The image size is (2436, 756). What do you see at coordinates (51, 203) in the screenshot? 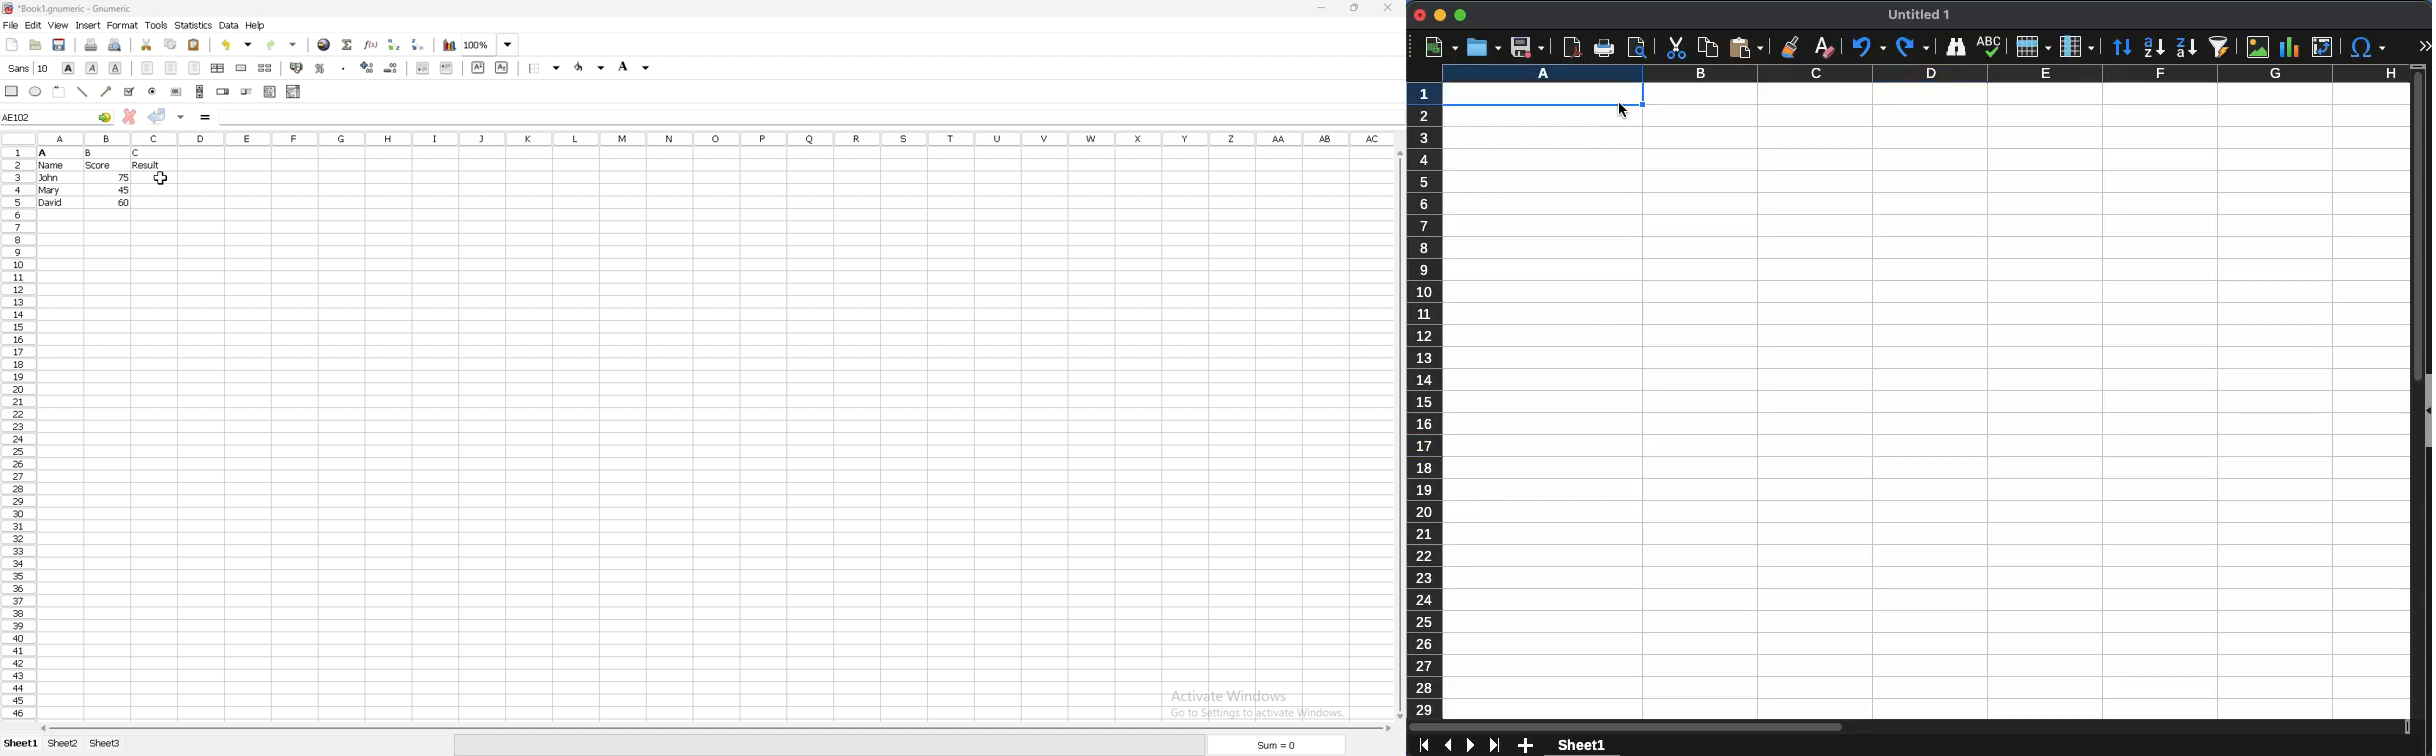
I see `david` at bounding box center [51, 203].